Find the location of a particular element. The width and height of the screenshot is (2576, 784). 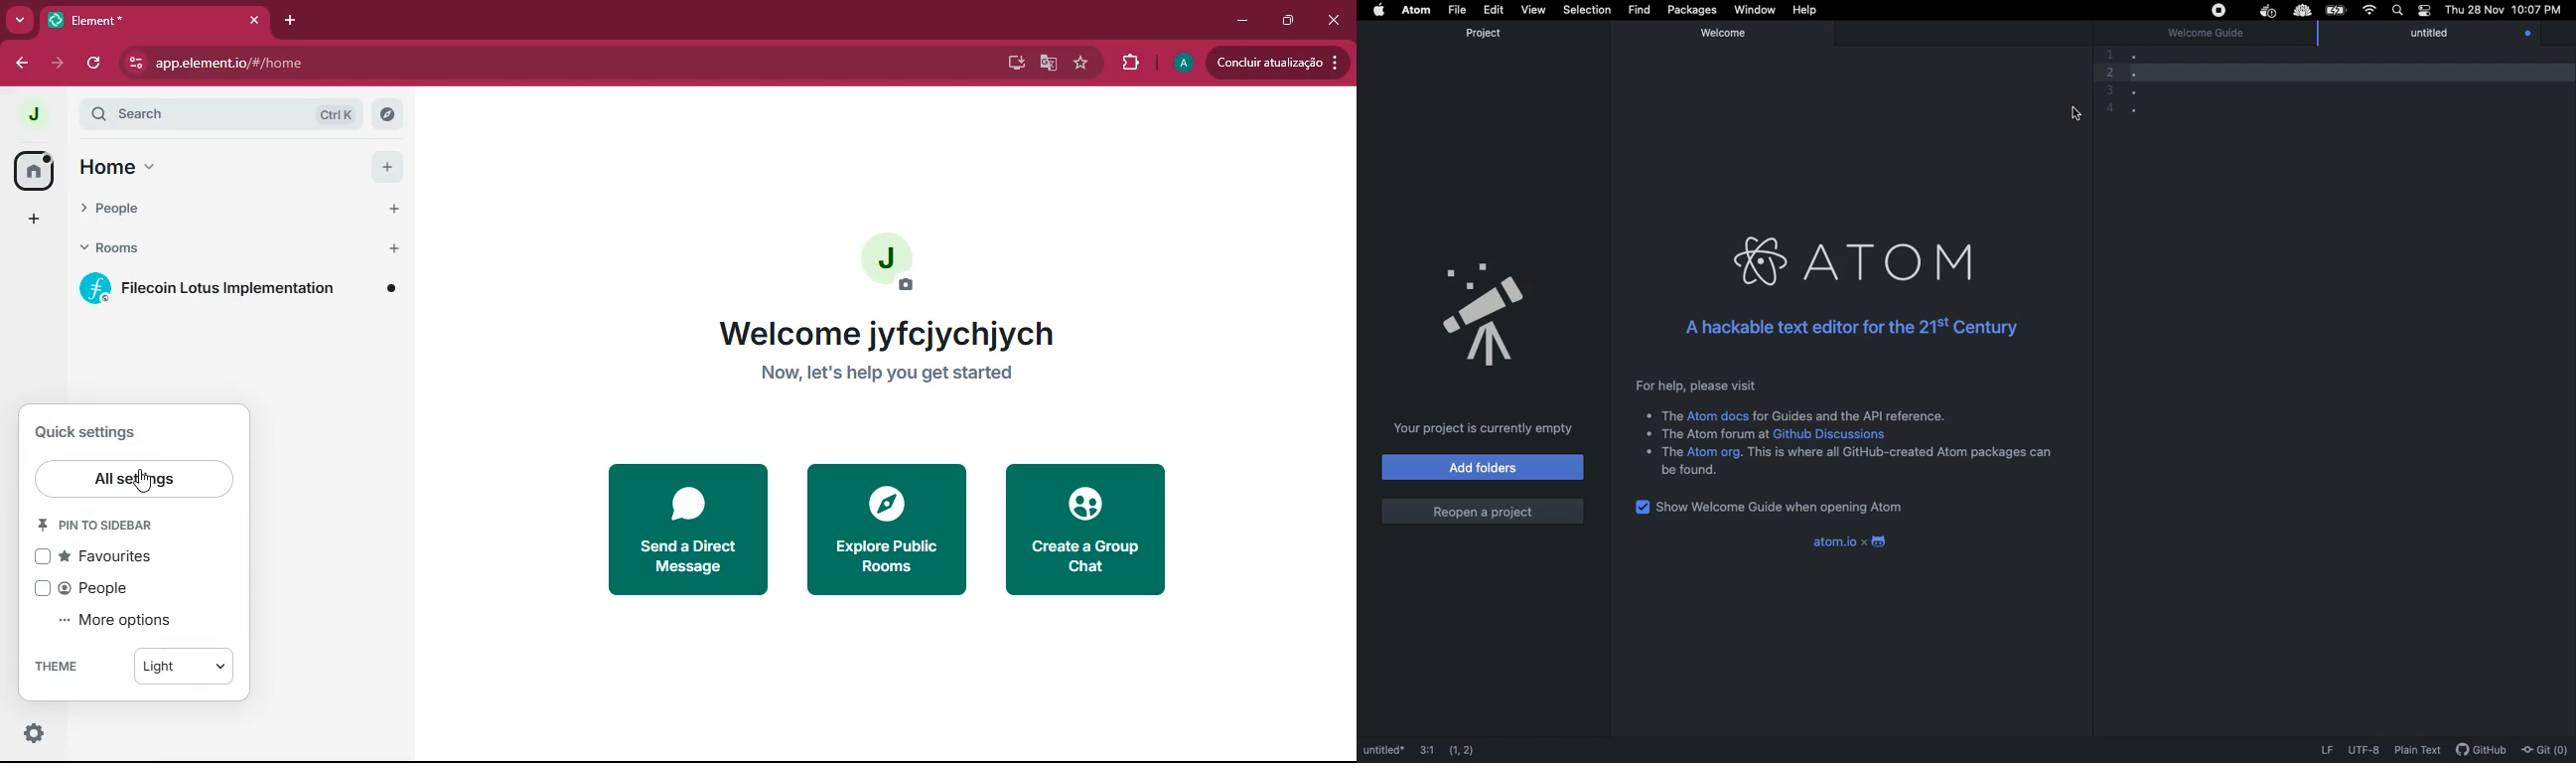

create a group chat is located at coordinates (1080, 533).